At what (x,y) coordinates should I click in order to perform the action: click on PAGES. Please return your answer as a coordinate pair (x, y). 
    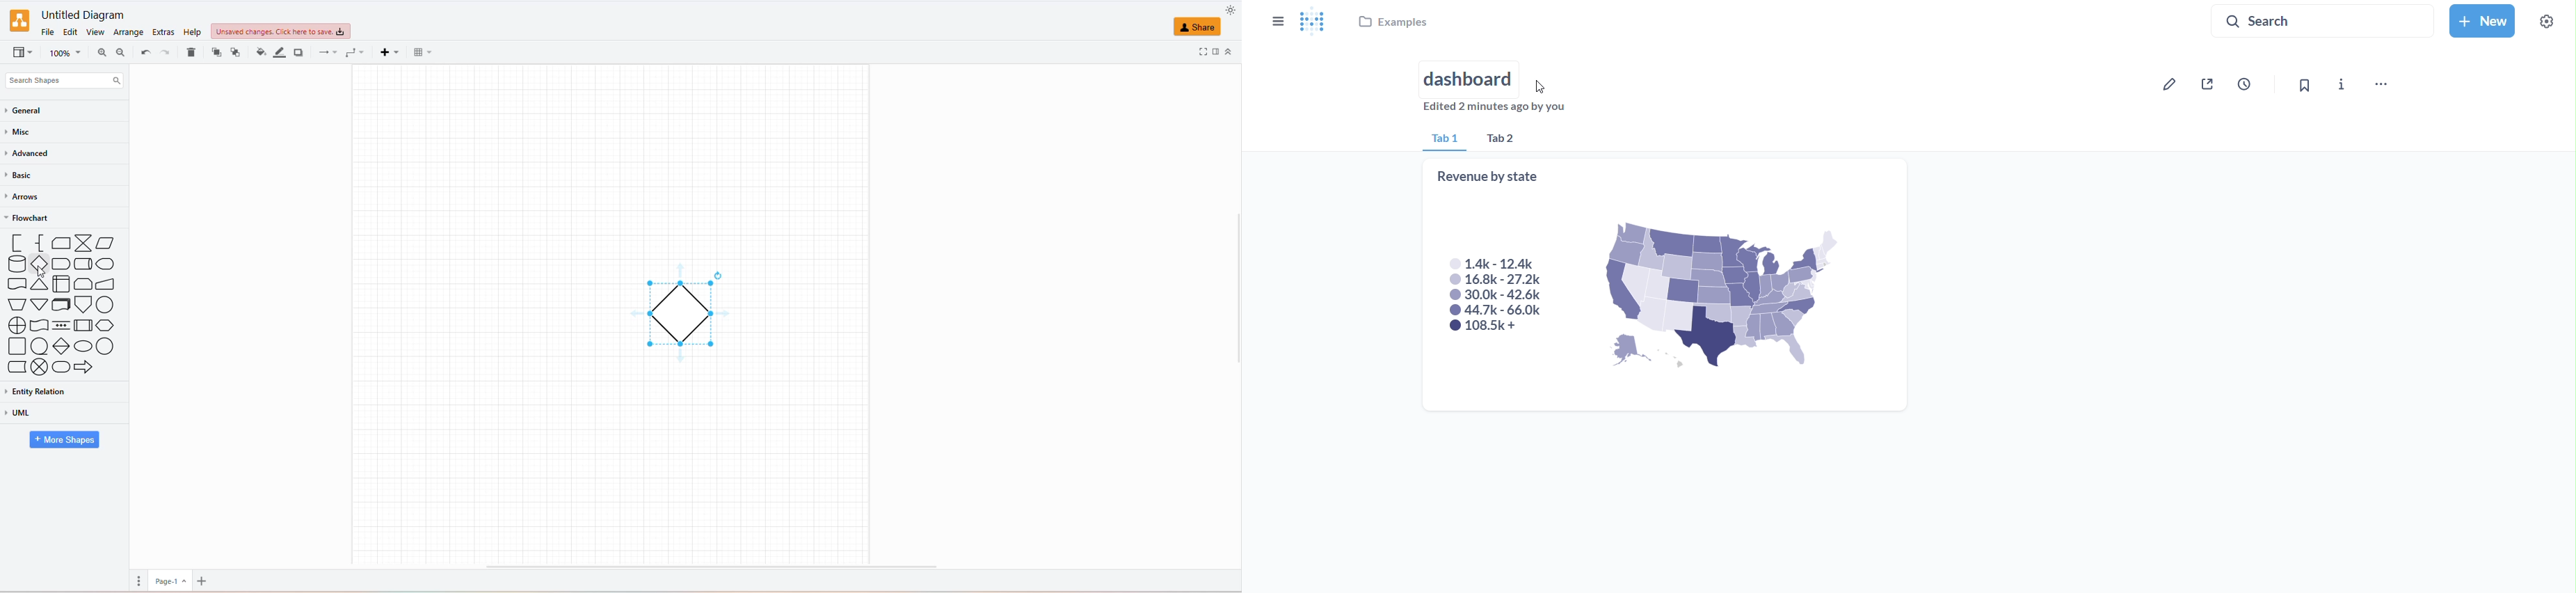
    Looking at the image, I should click on (136, 580).